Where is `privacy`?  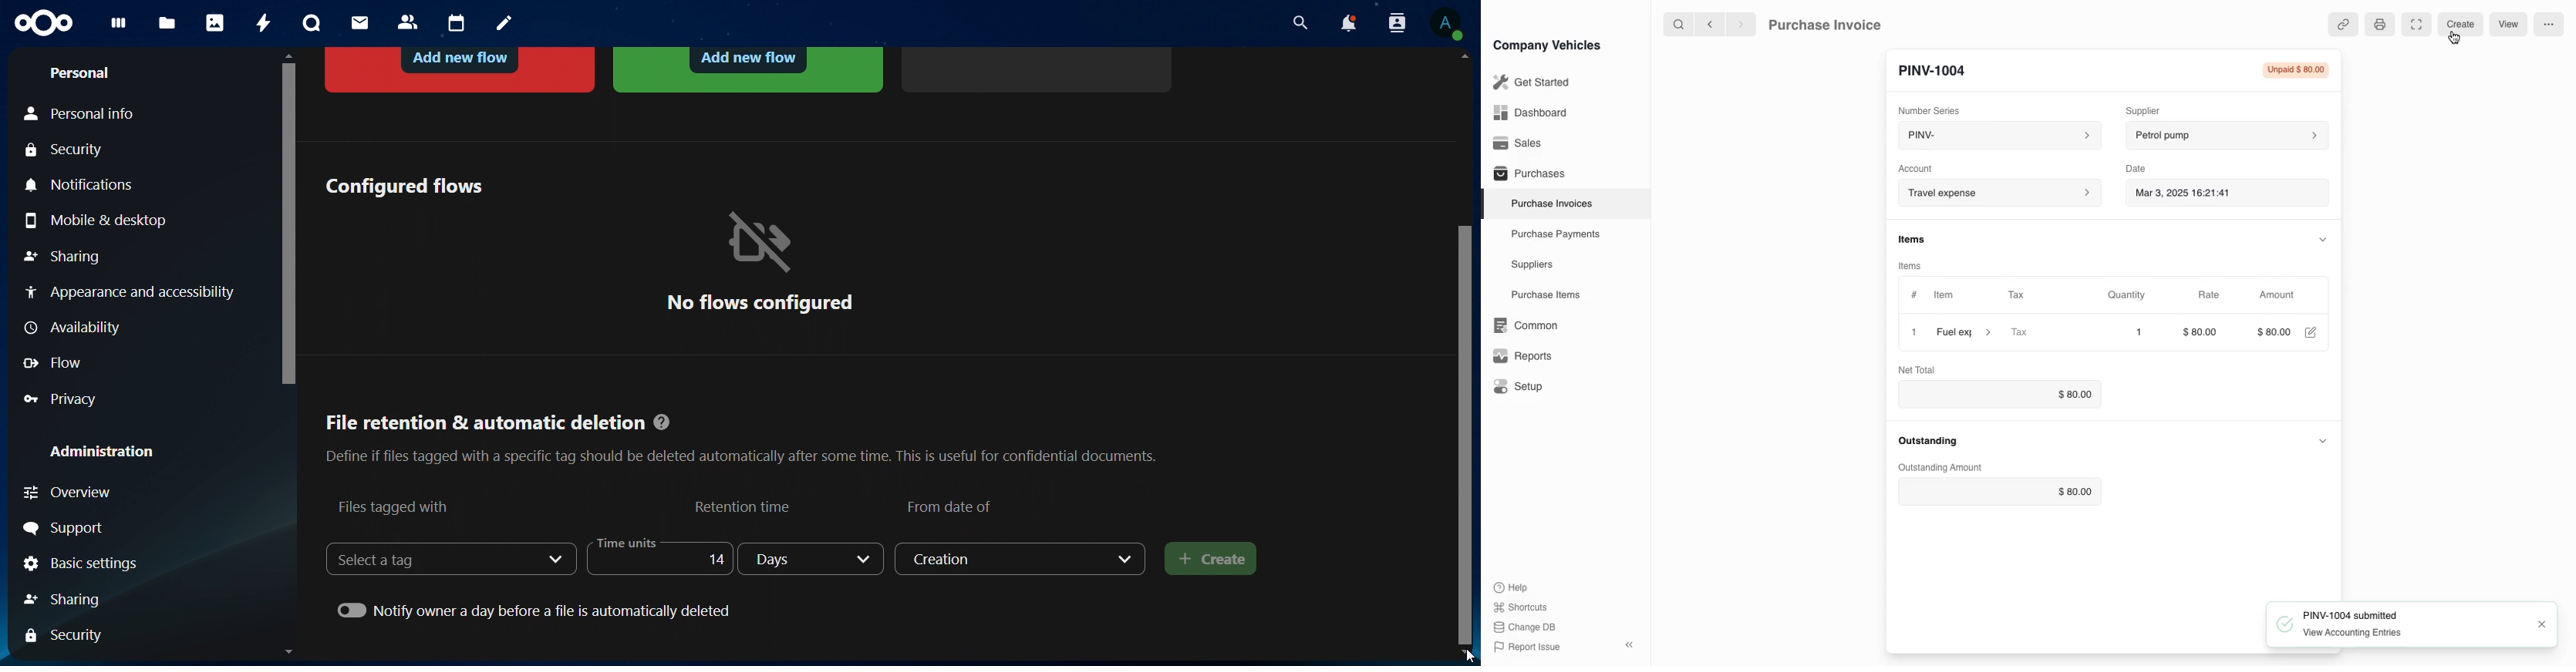
privacy is located at coordinates (70, 399).